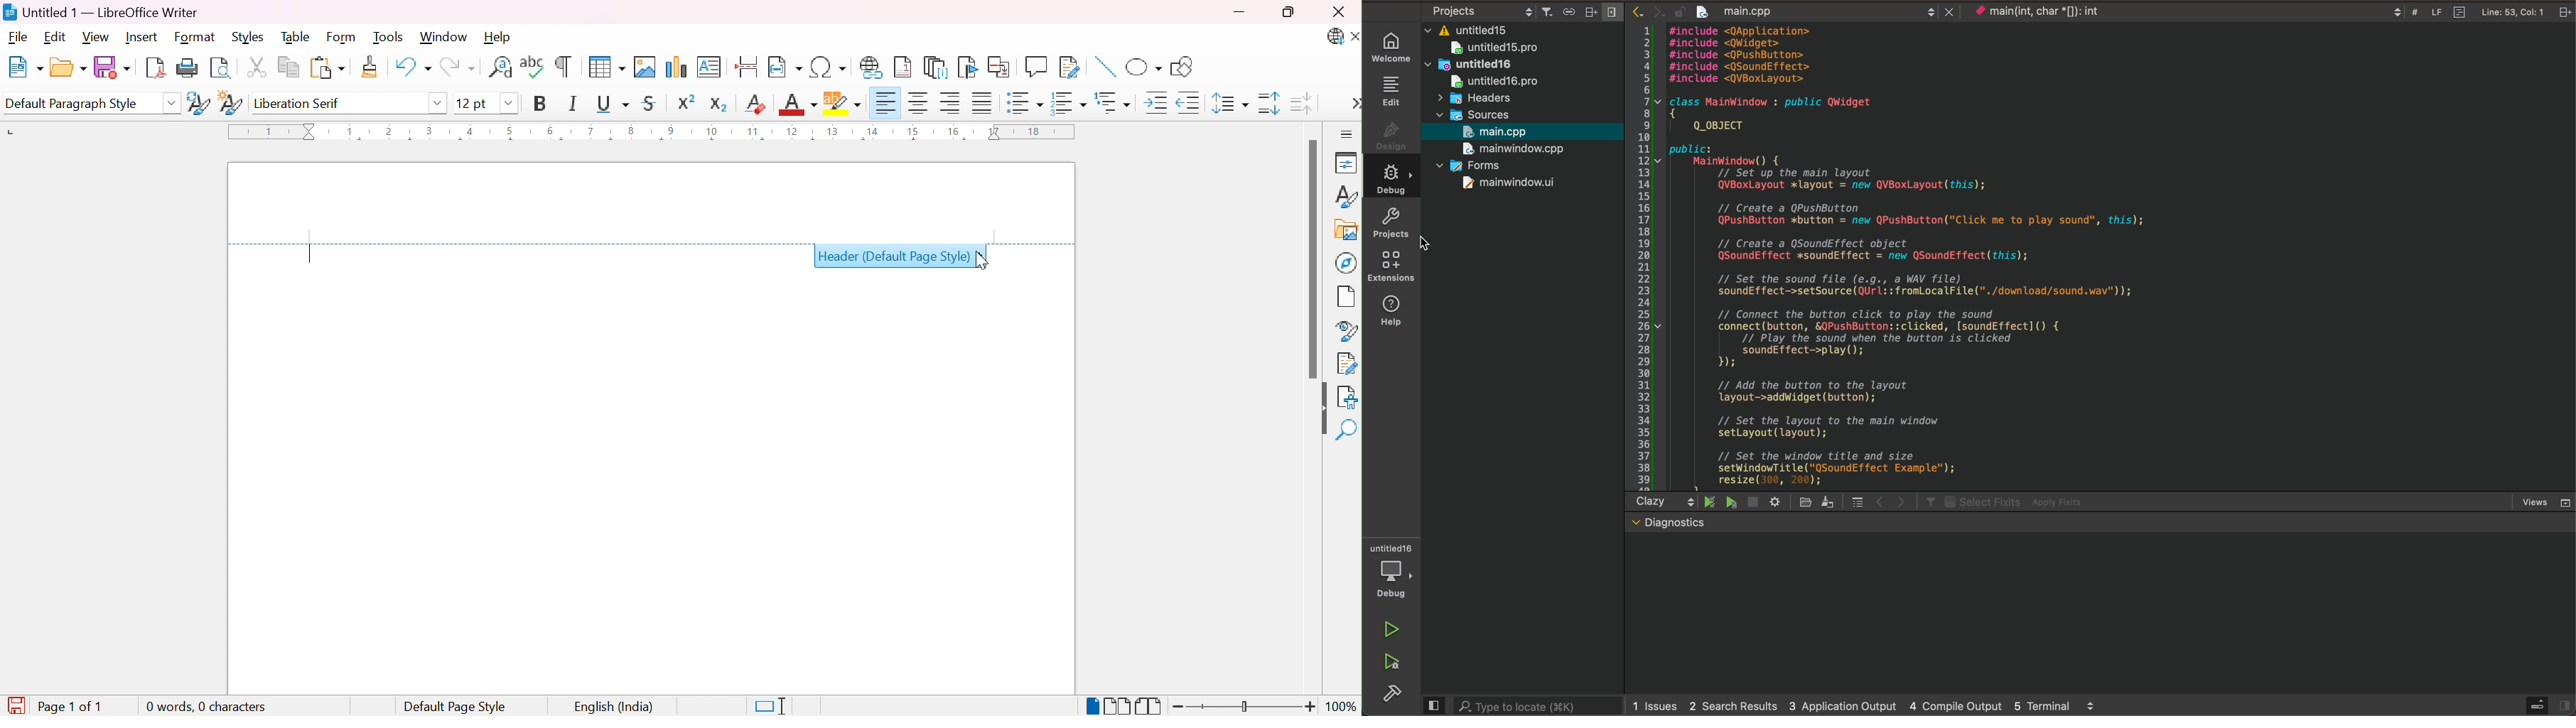 This screenshot has width=2576, height=728. I want to click on Image annotation, so click(1106, 67).